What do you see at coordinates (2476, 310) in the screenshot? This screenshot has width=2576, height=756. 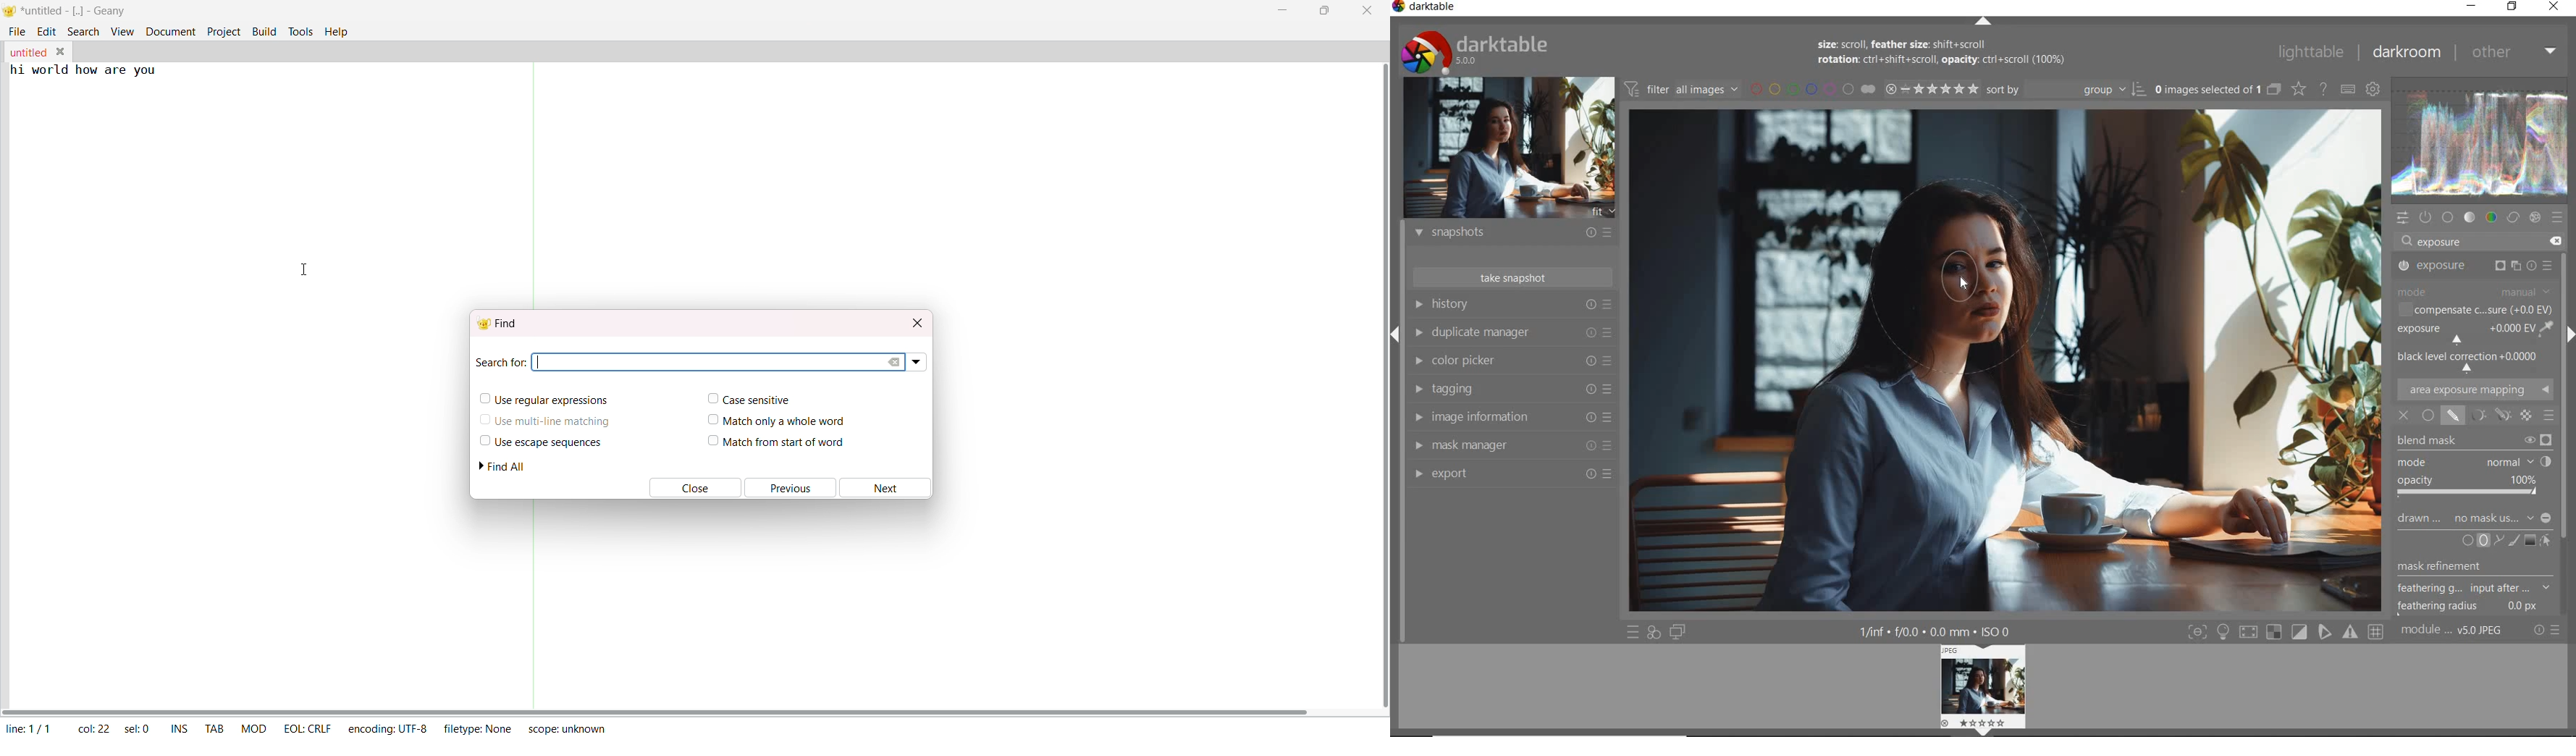 I see `COMPENSATE C...SURE` at bounding box center [2476, 310].